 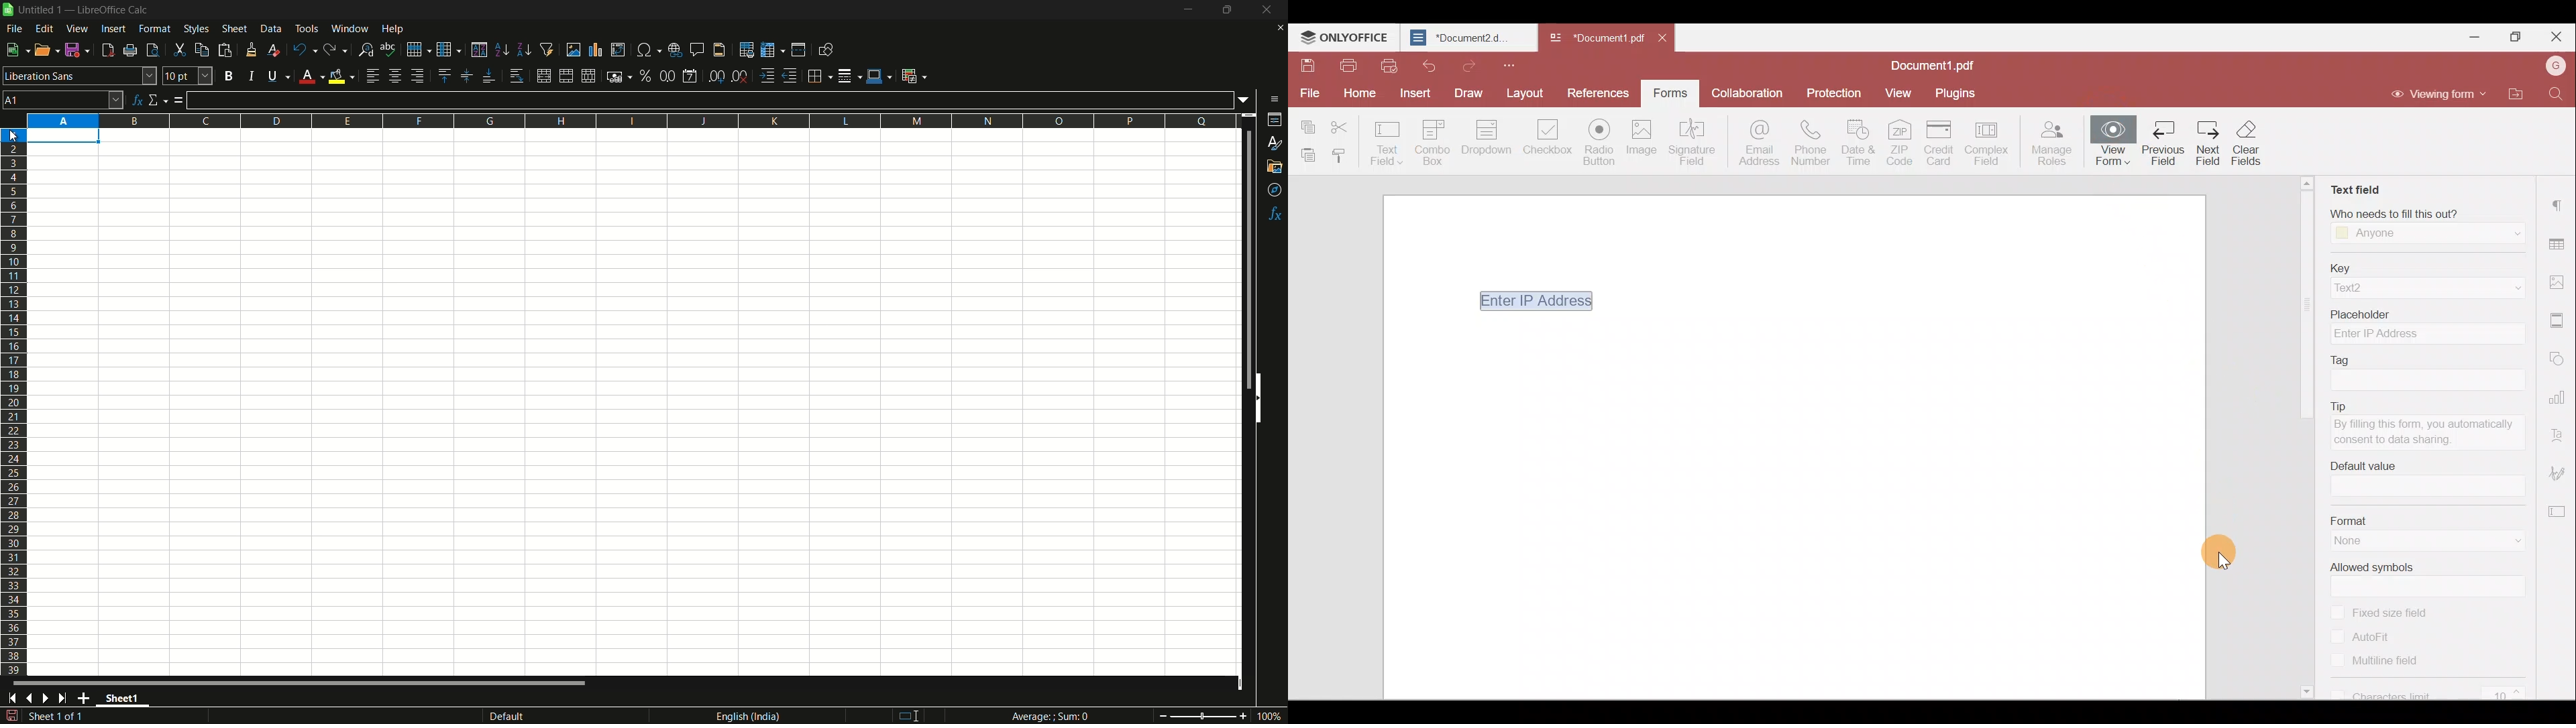 I want to click on format as currency, so click(x=619, y=76).